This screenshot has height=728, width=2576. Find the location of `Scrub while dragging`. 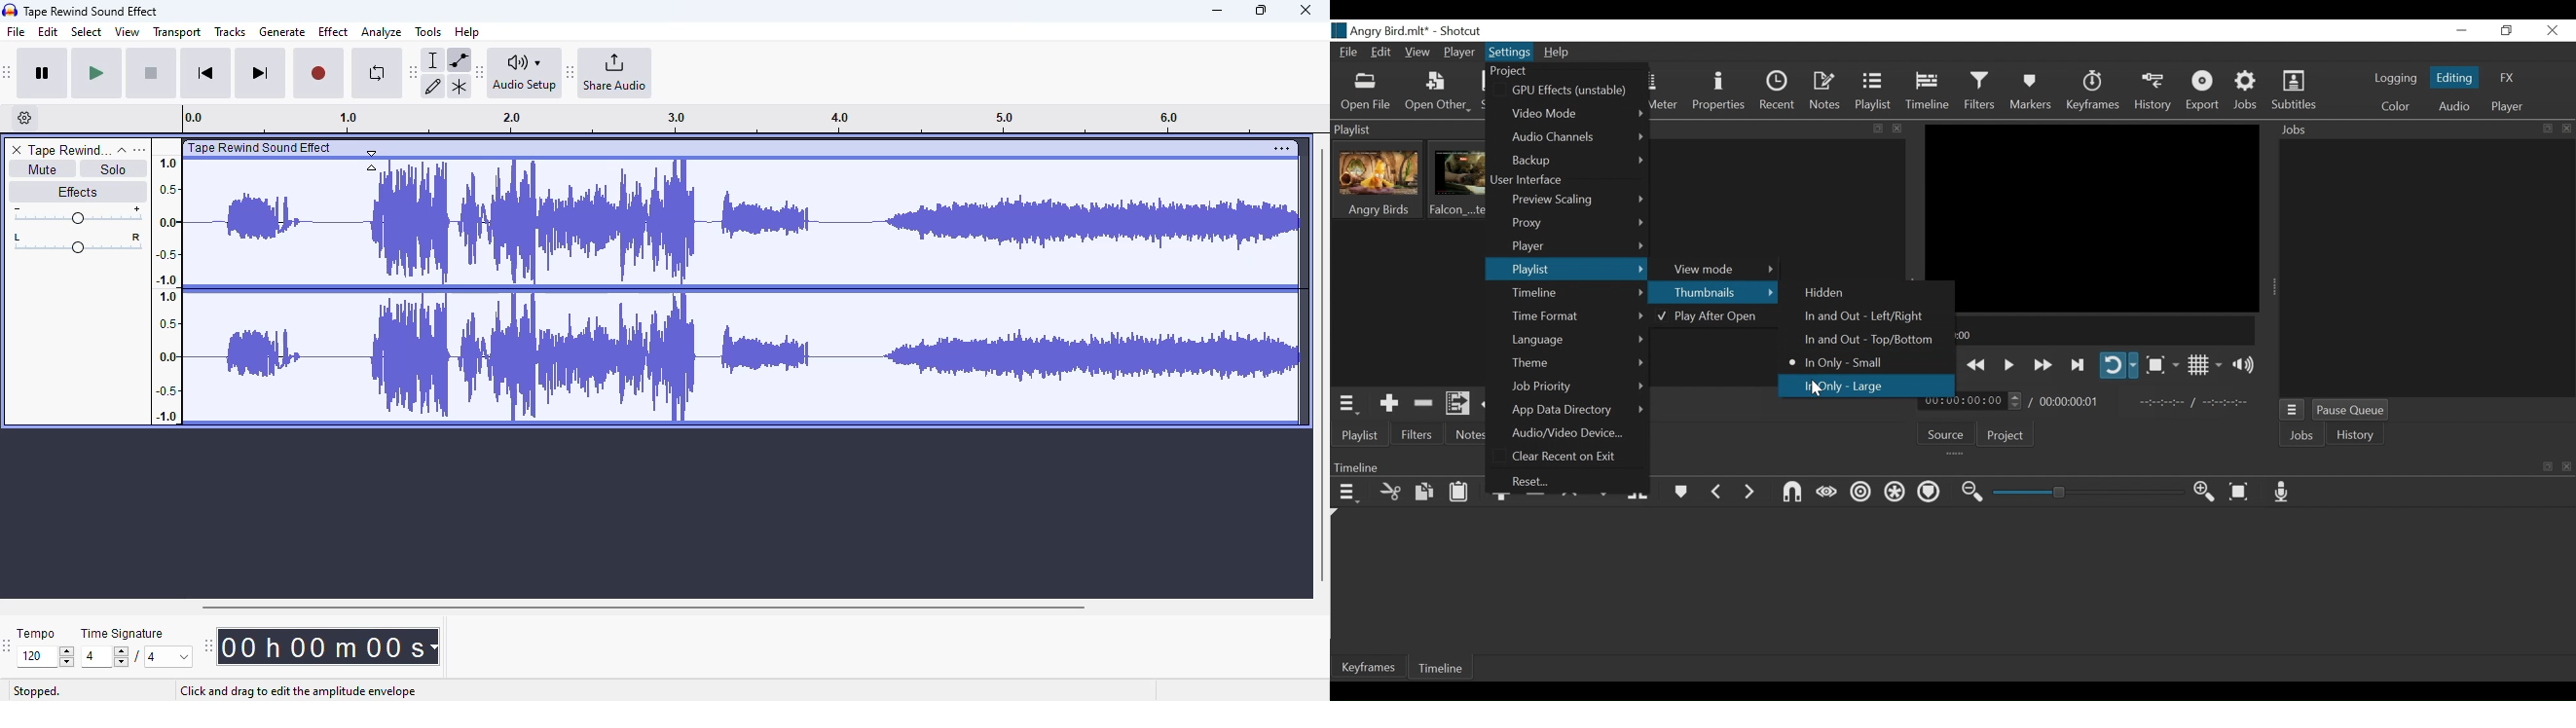

Scrub while dragging is located at coordinates (1827, 493).